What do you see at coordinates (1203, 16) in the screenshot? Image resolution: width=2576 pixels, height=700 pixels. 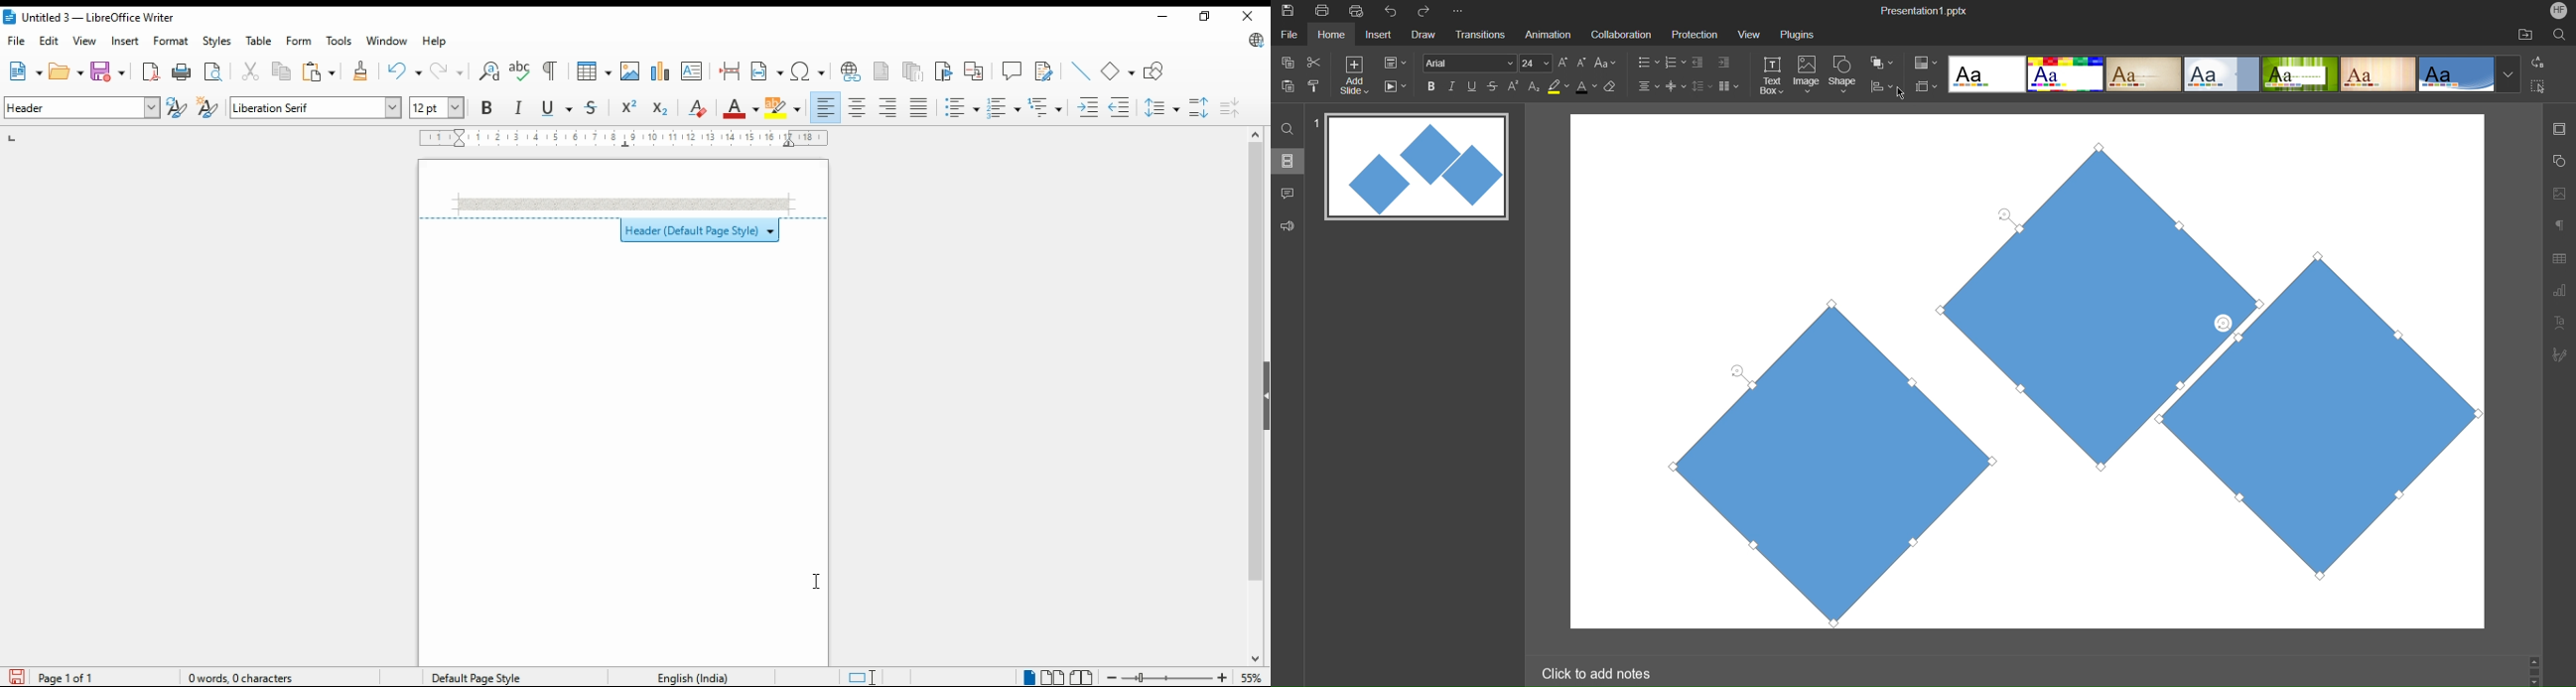 I see `restore` at bounding box center [1203, 16].